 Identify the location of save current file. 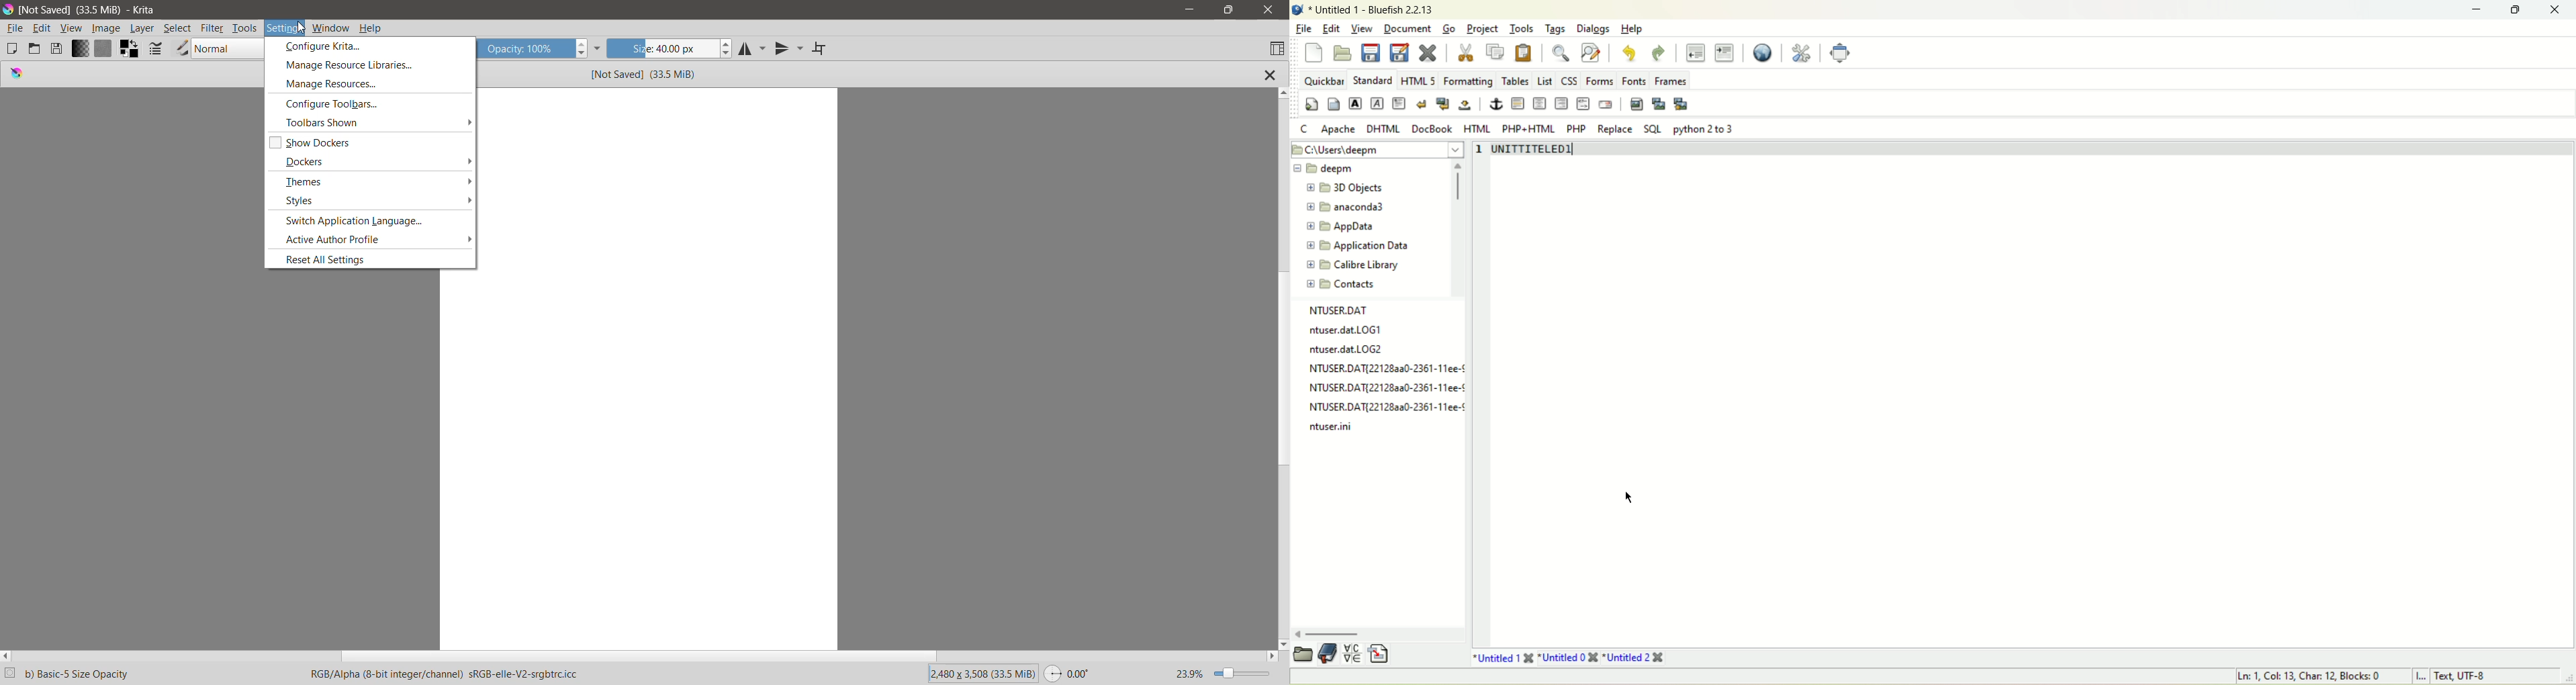
(1370, 54).